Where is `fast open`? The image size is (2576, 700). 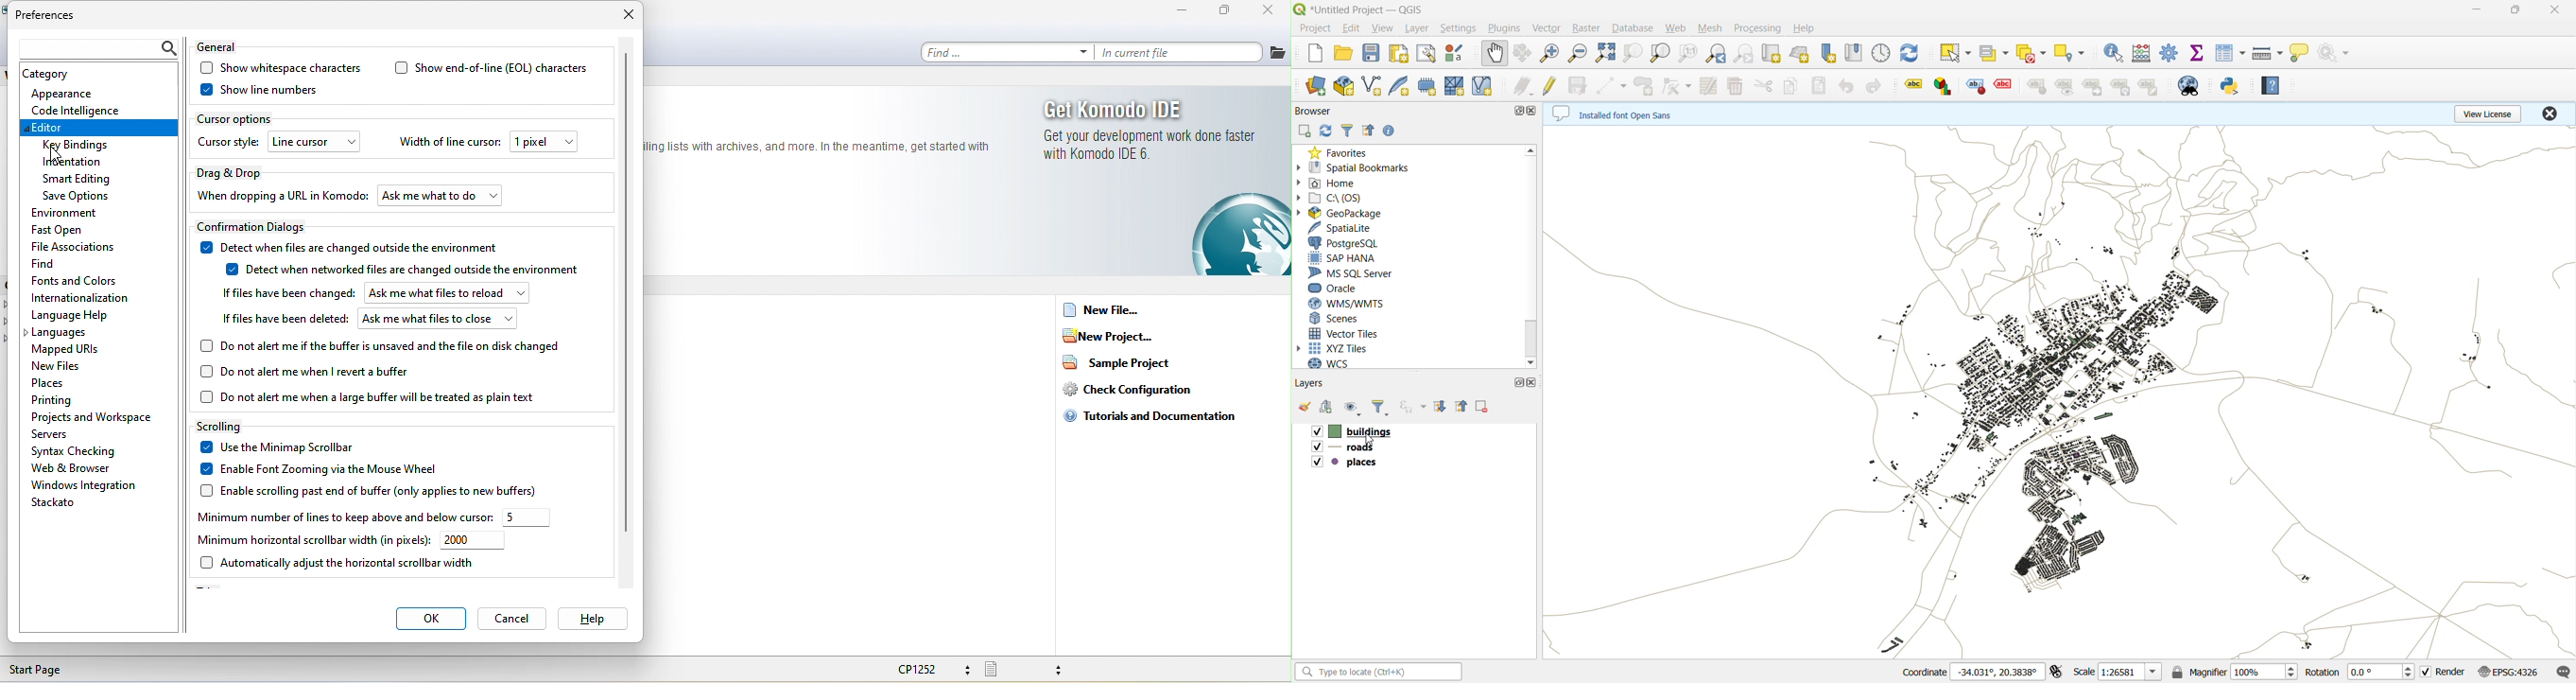 fast open is located at coordinates (63, 229).